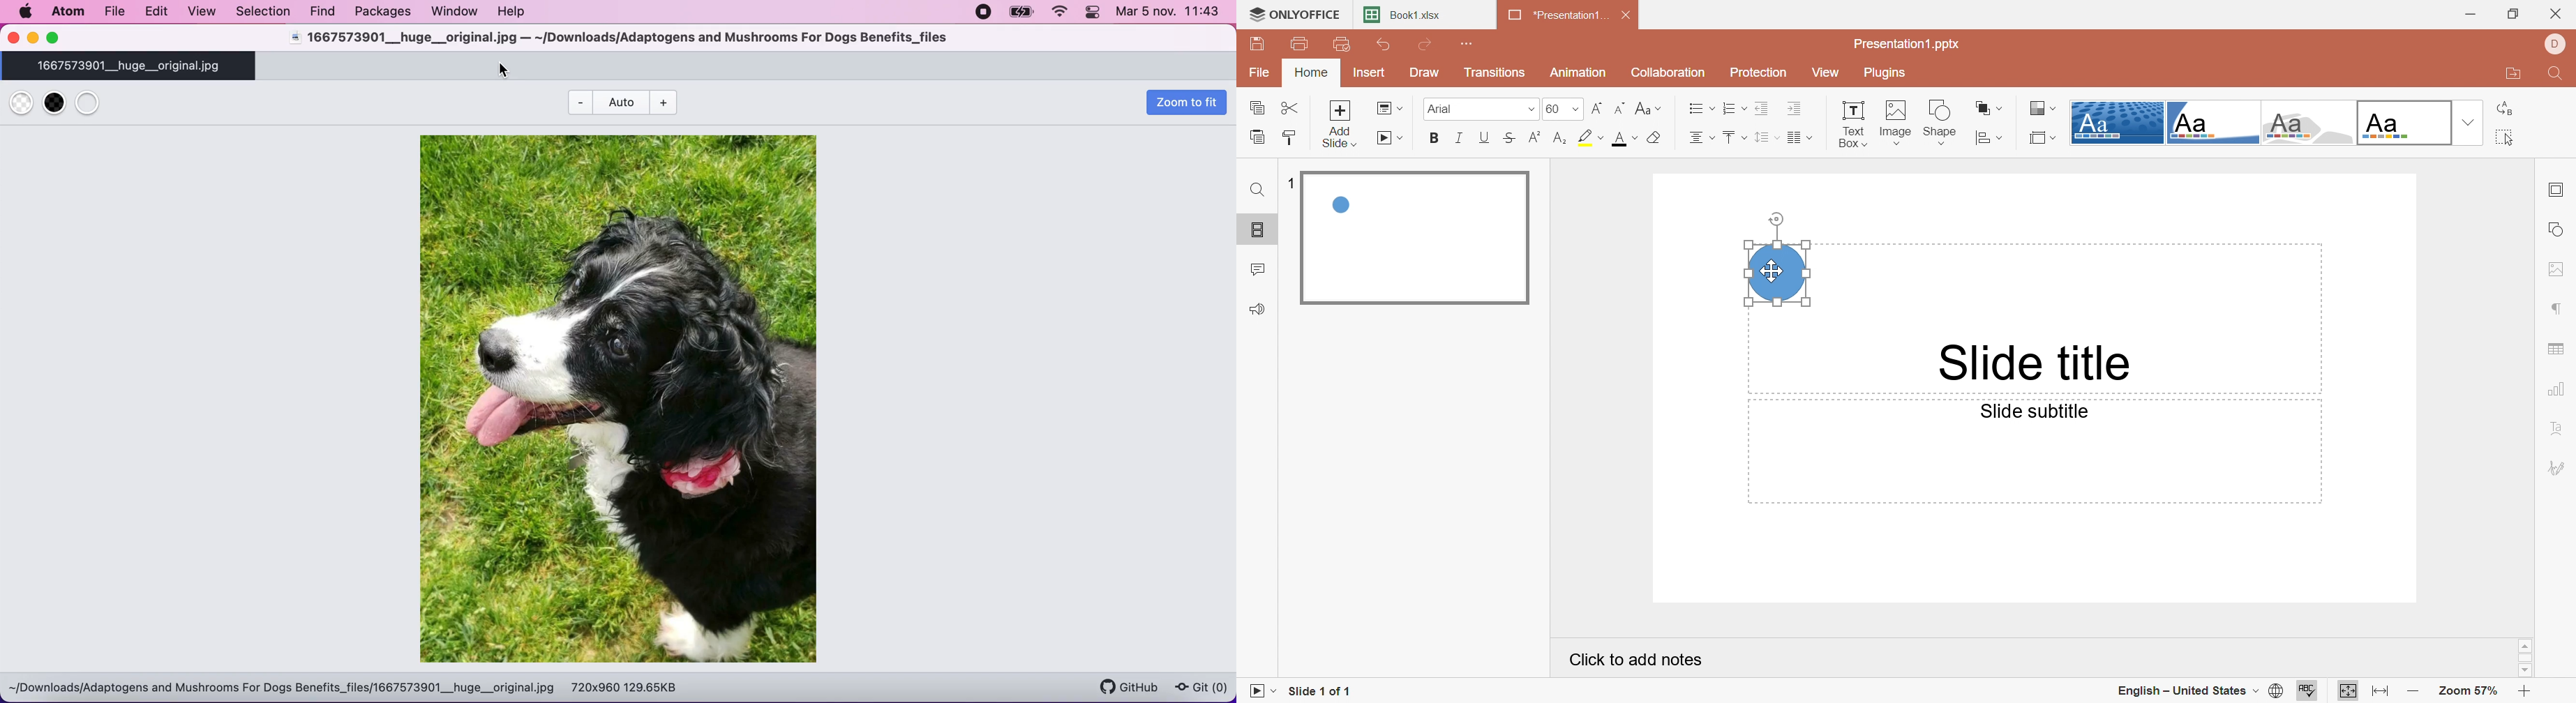 This screenshot has width=2576, height=728. What do you see at coordinates (2474, 13) in the screenshot?
I see `Minimize` at bounding box center [2474, 13].